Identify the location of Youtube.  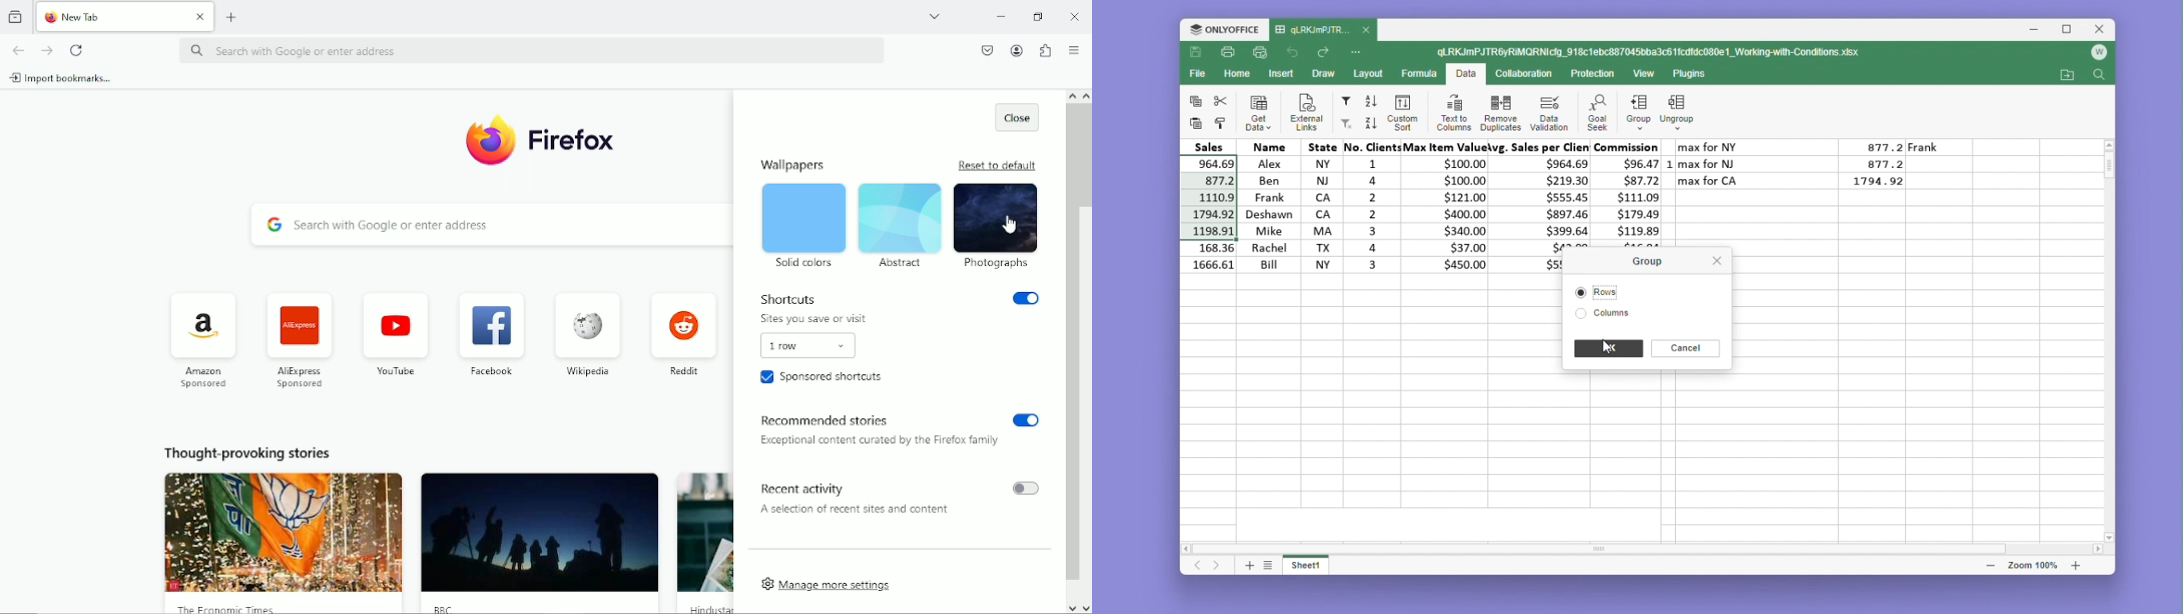
(393, 333).